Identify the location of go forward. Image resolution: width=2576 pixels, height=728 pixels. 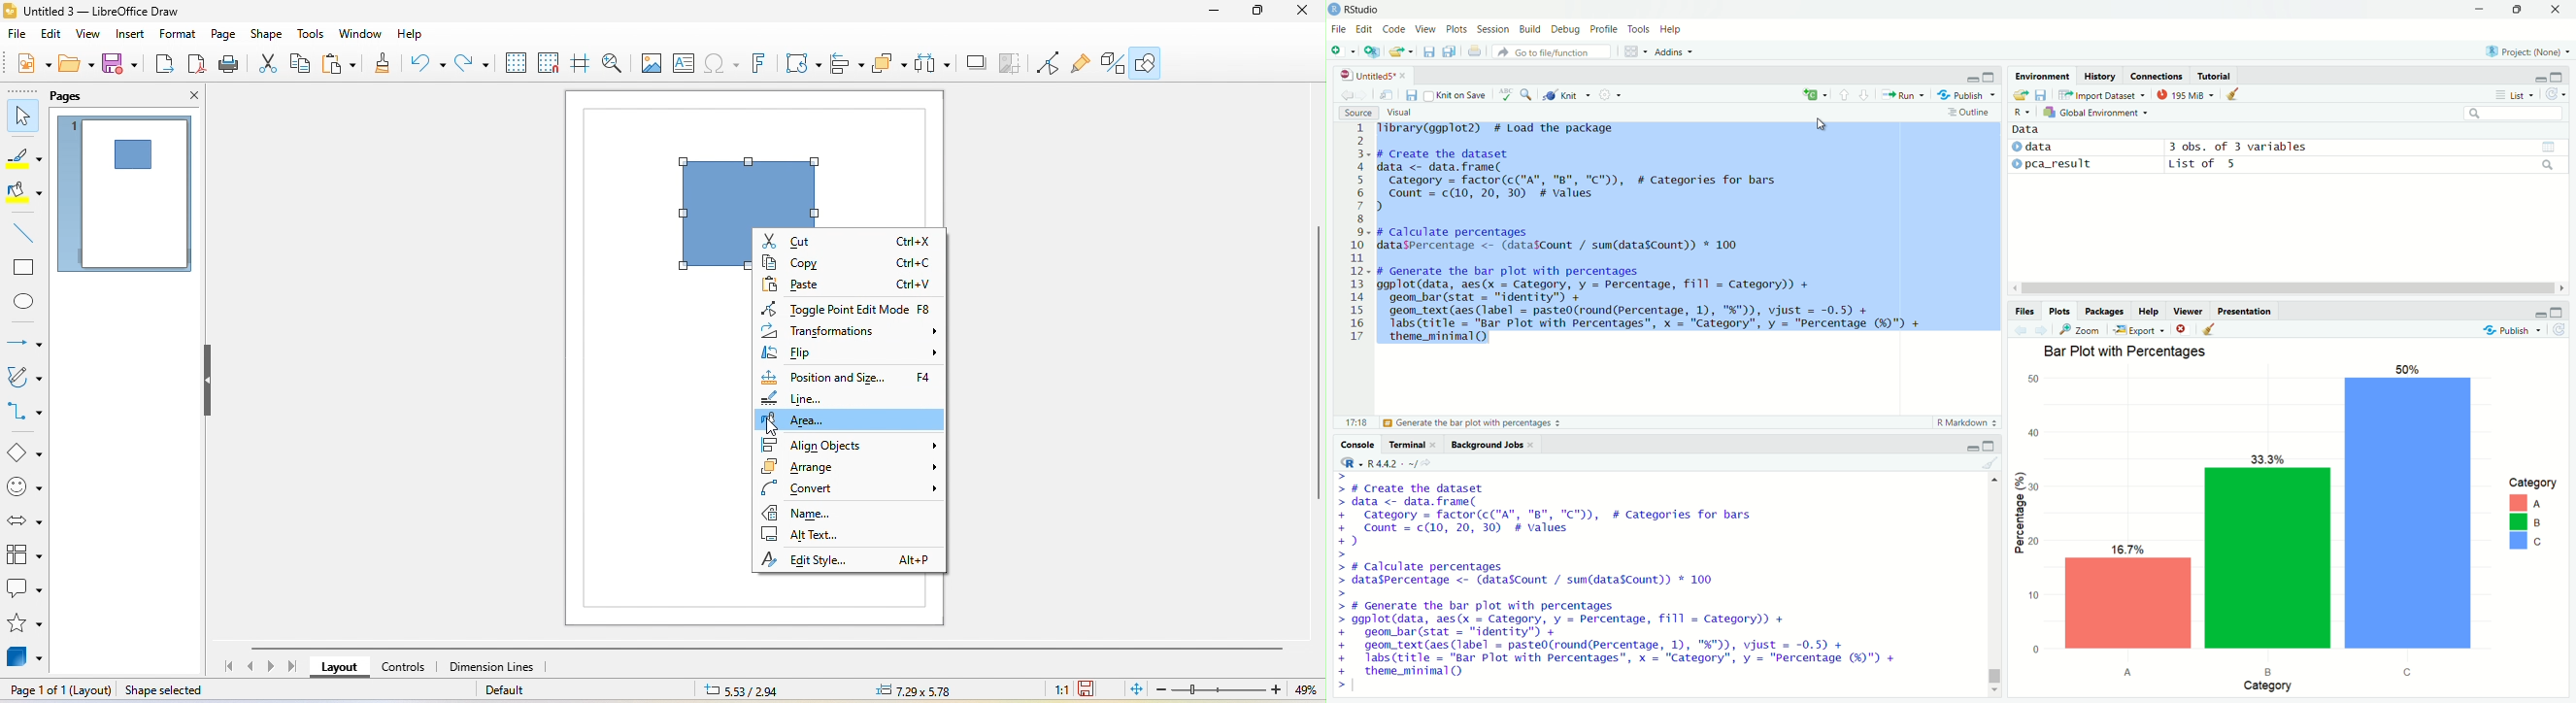
(1363, 95).